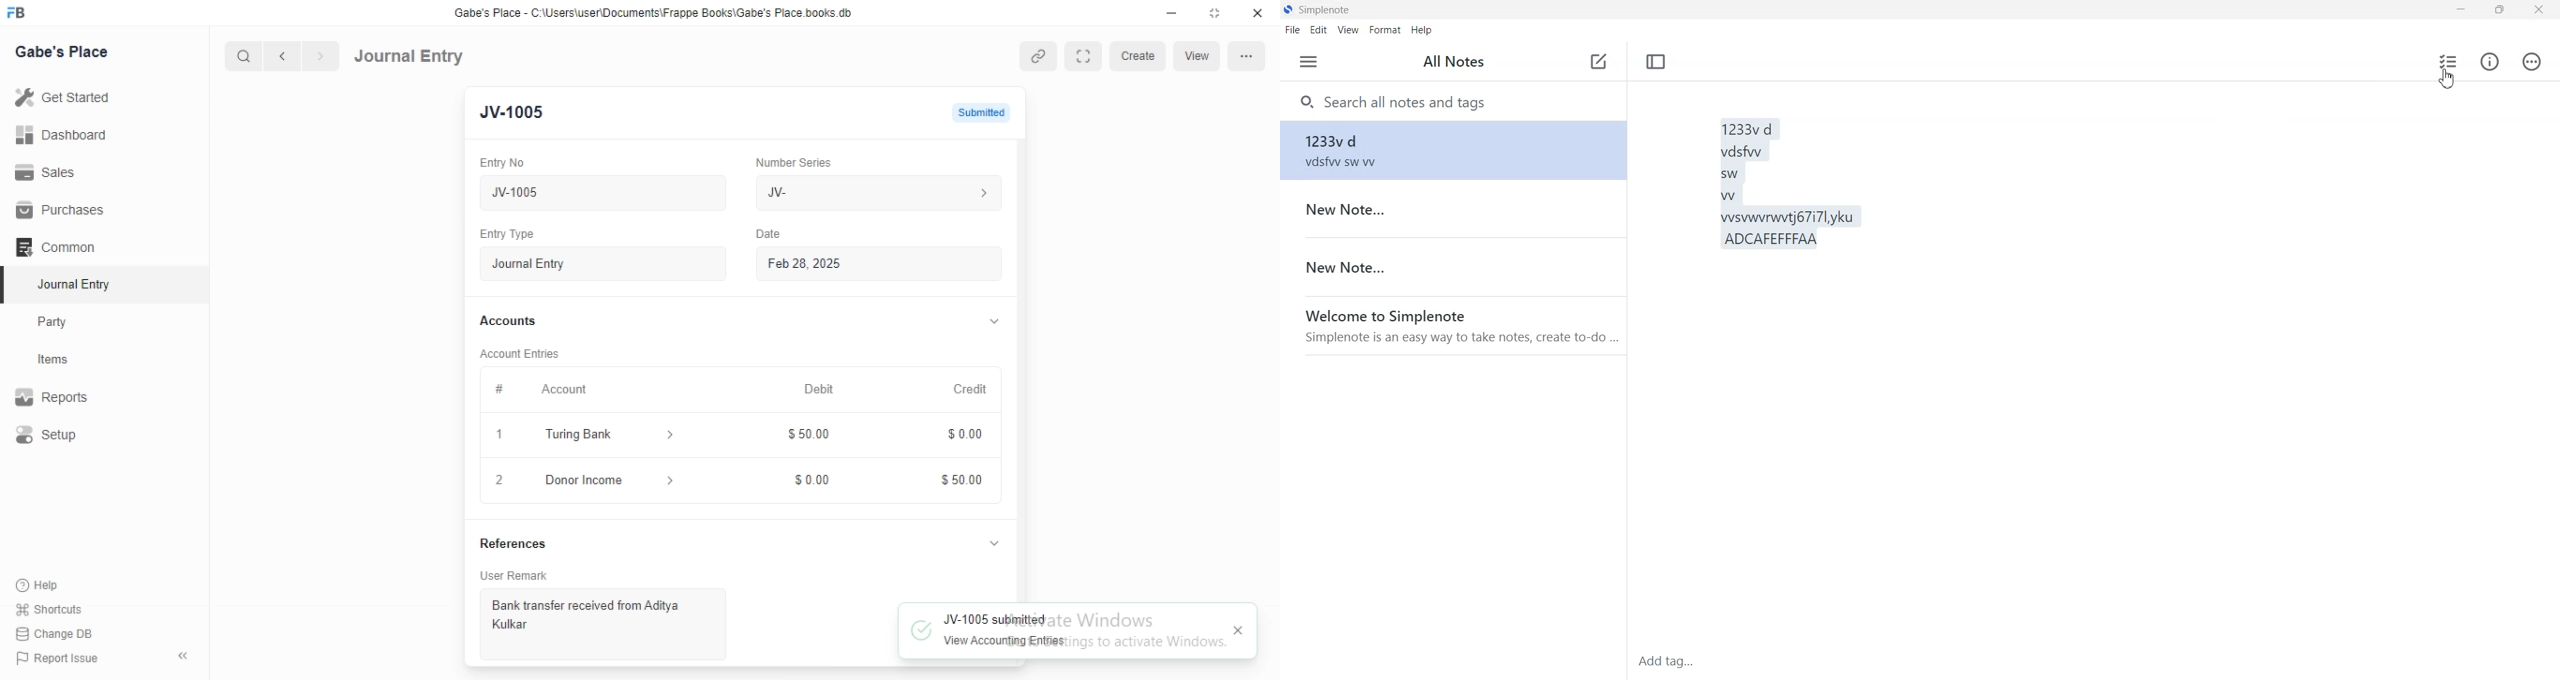  I want to click on Add new note, so click(1598, 61).